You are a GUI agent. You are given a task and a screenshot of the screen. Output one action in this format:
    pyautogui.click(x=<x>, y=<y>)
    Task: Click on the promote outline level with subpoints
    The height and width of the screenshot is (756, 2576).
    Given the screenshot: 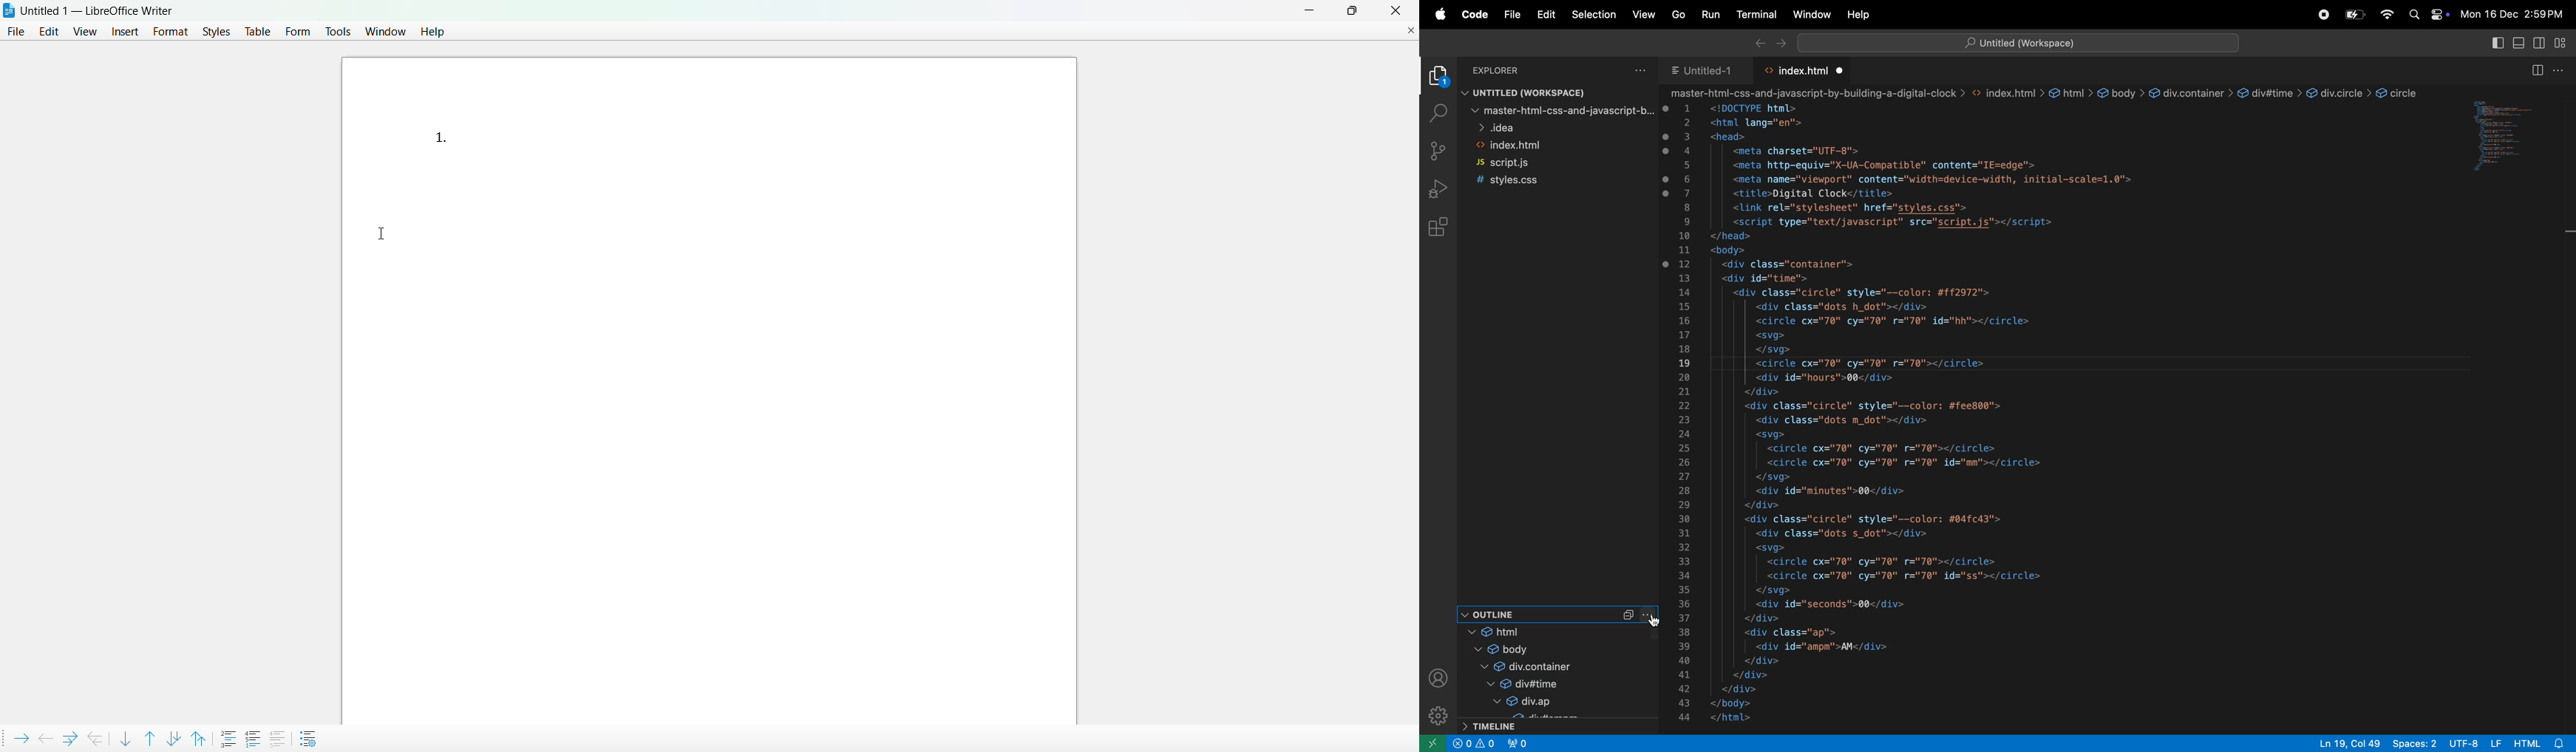 What is the action you would take?
    pyautogui.click(x=96, y=737)
    